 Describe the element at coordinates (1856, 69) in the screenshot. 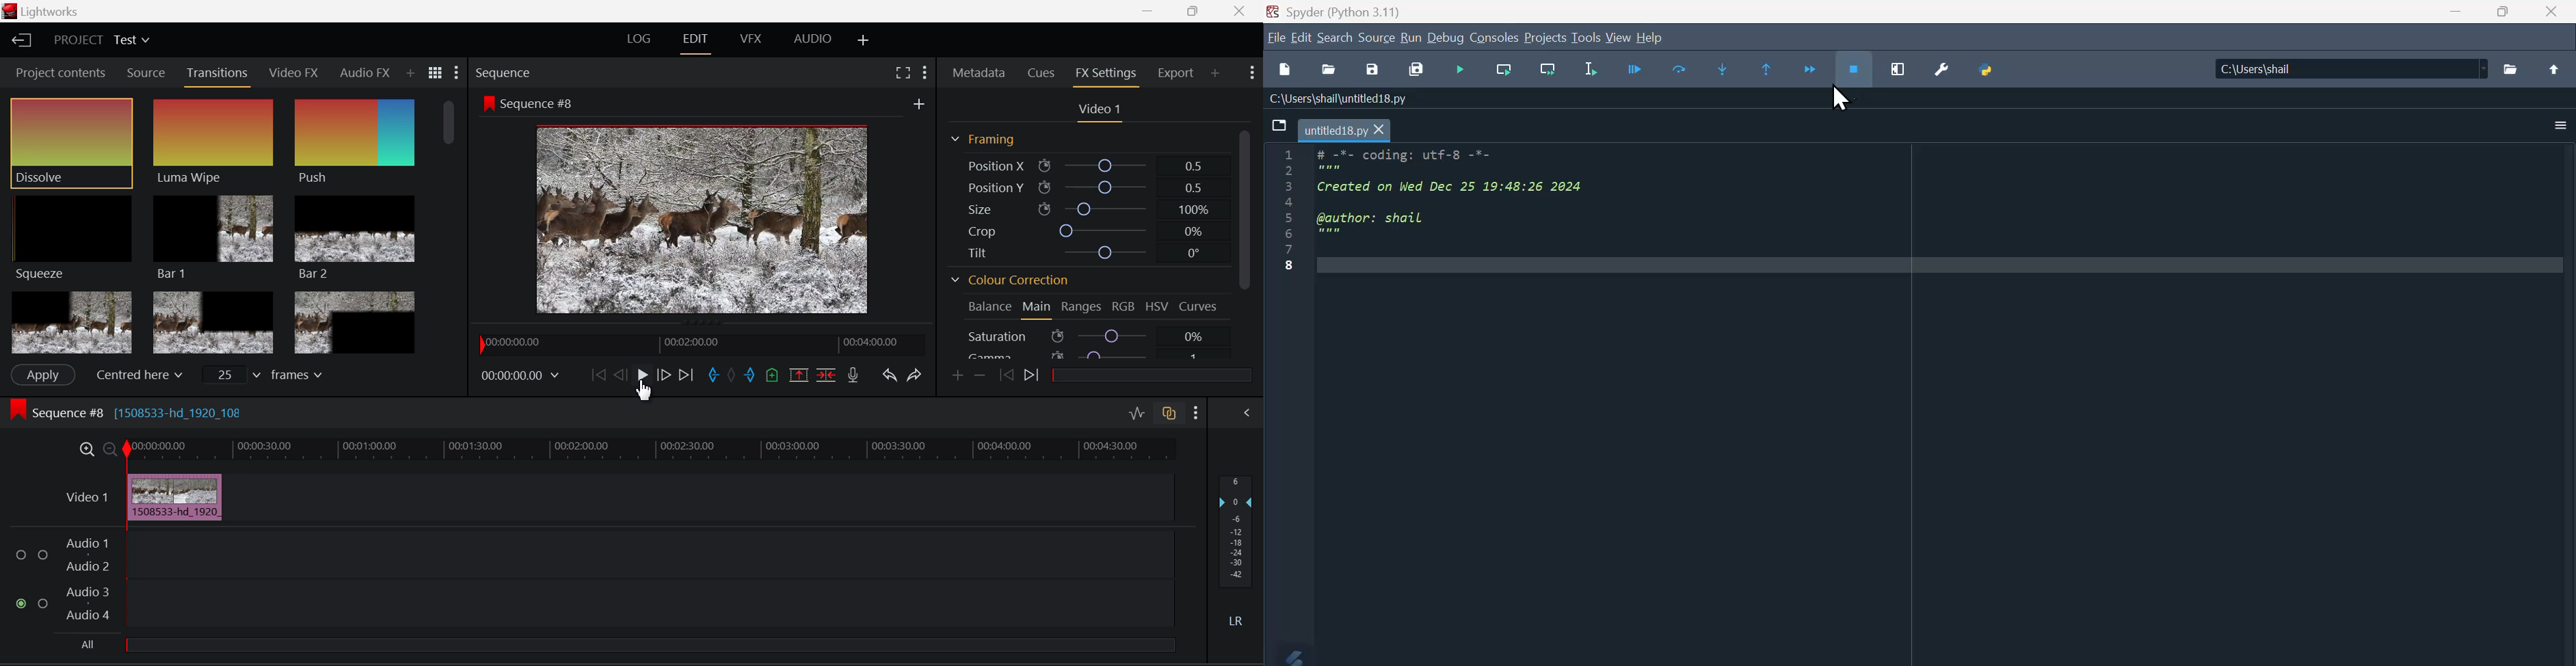

I see `Stop debugging` at that location.